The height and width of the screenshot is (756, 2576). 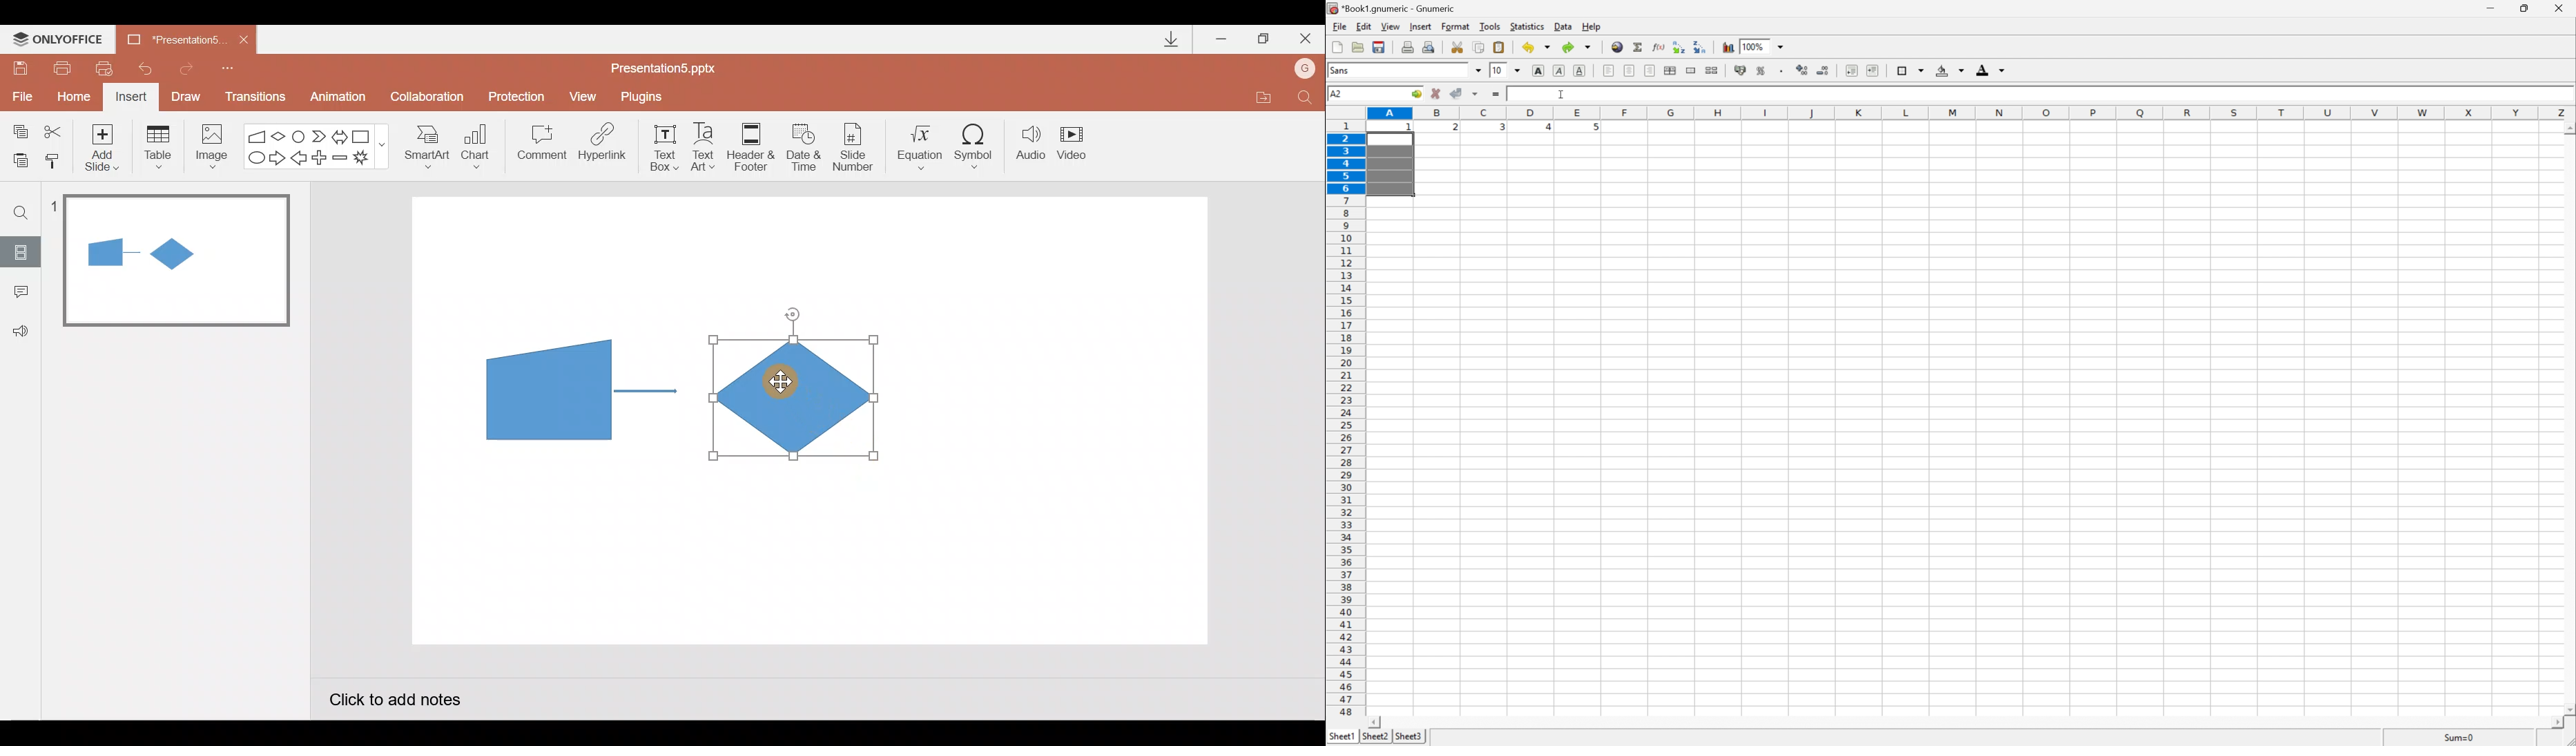 What do you see at coordinates (21, 212) in the screenshot?
I see `Find` at bounding box center [21, 212].